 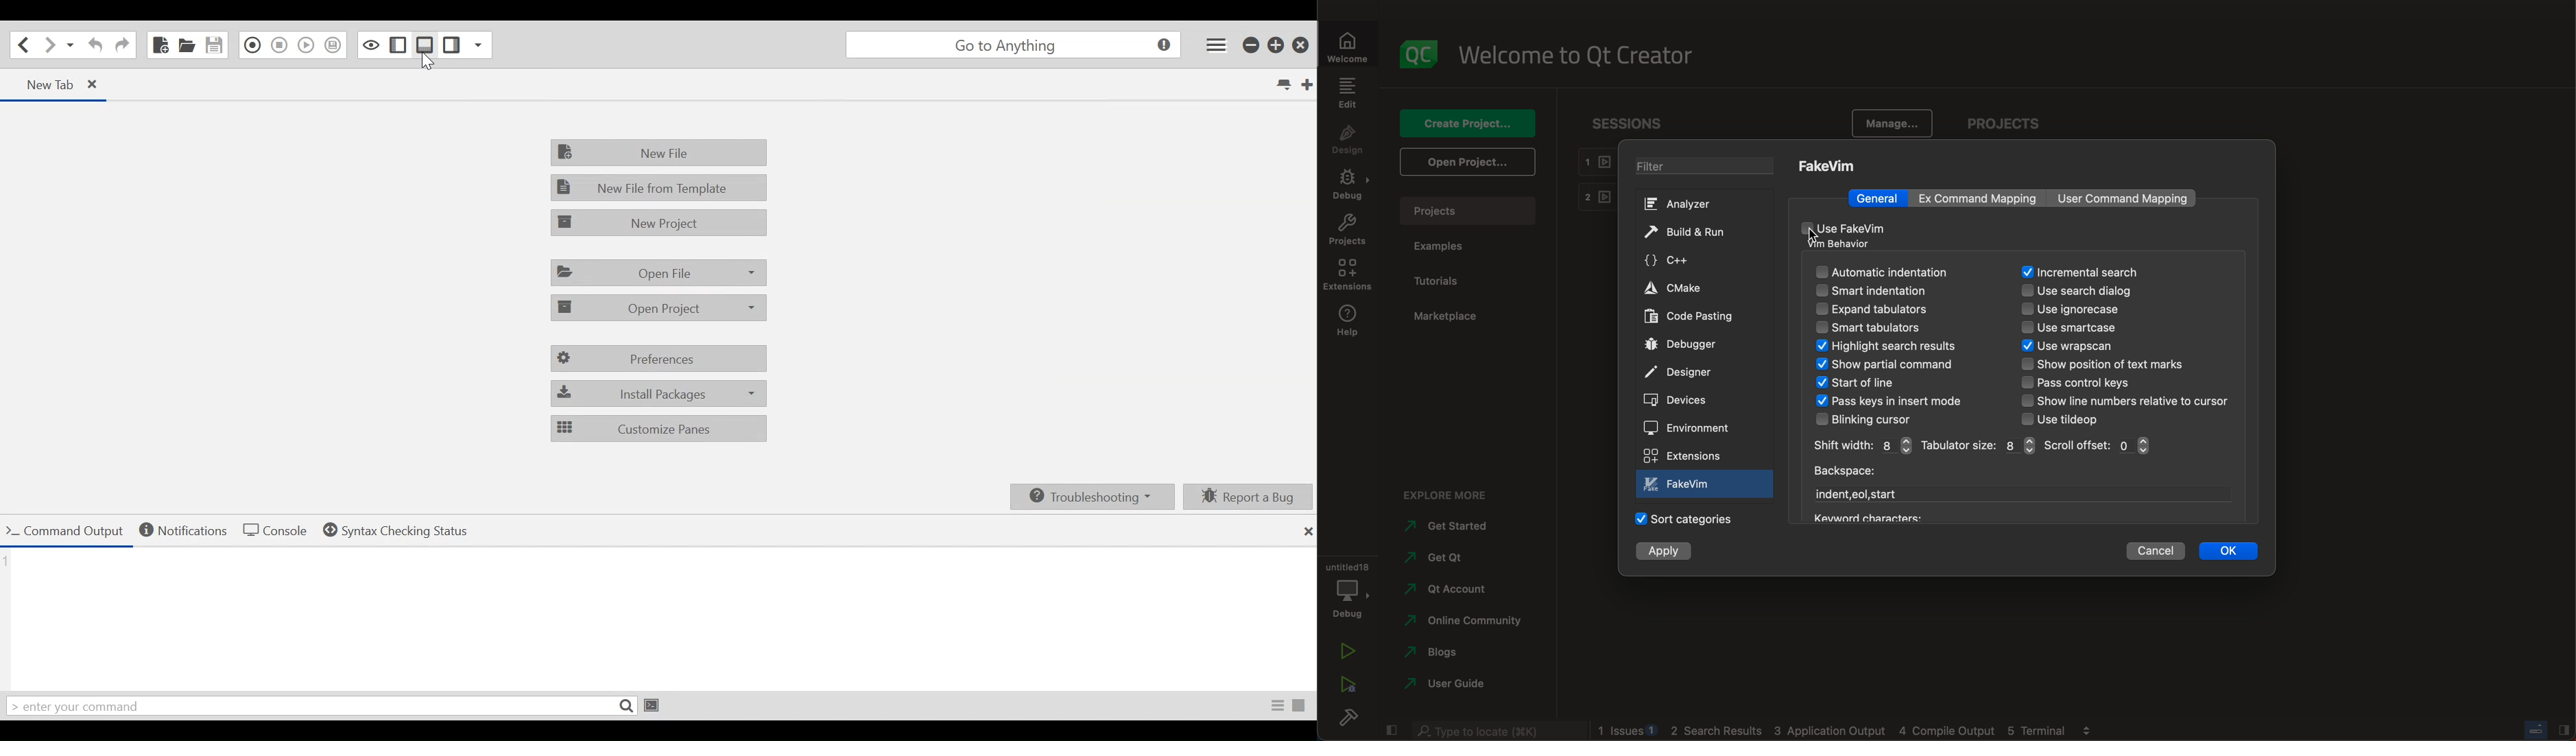 What do you see at coordinates (658, 308) in the screenshot?
I see `Open Project` at bounding box center [658, 308].